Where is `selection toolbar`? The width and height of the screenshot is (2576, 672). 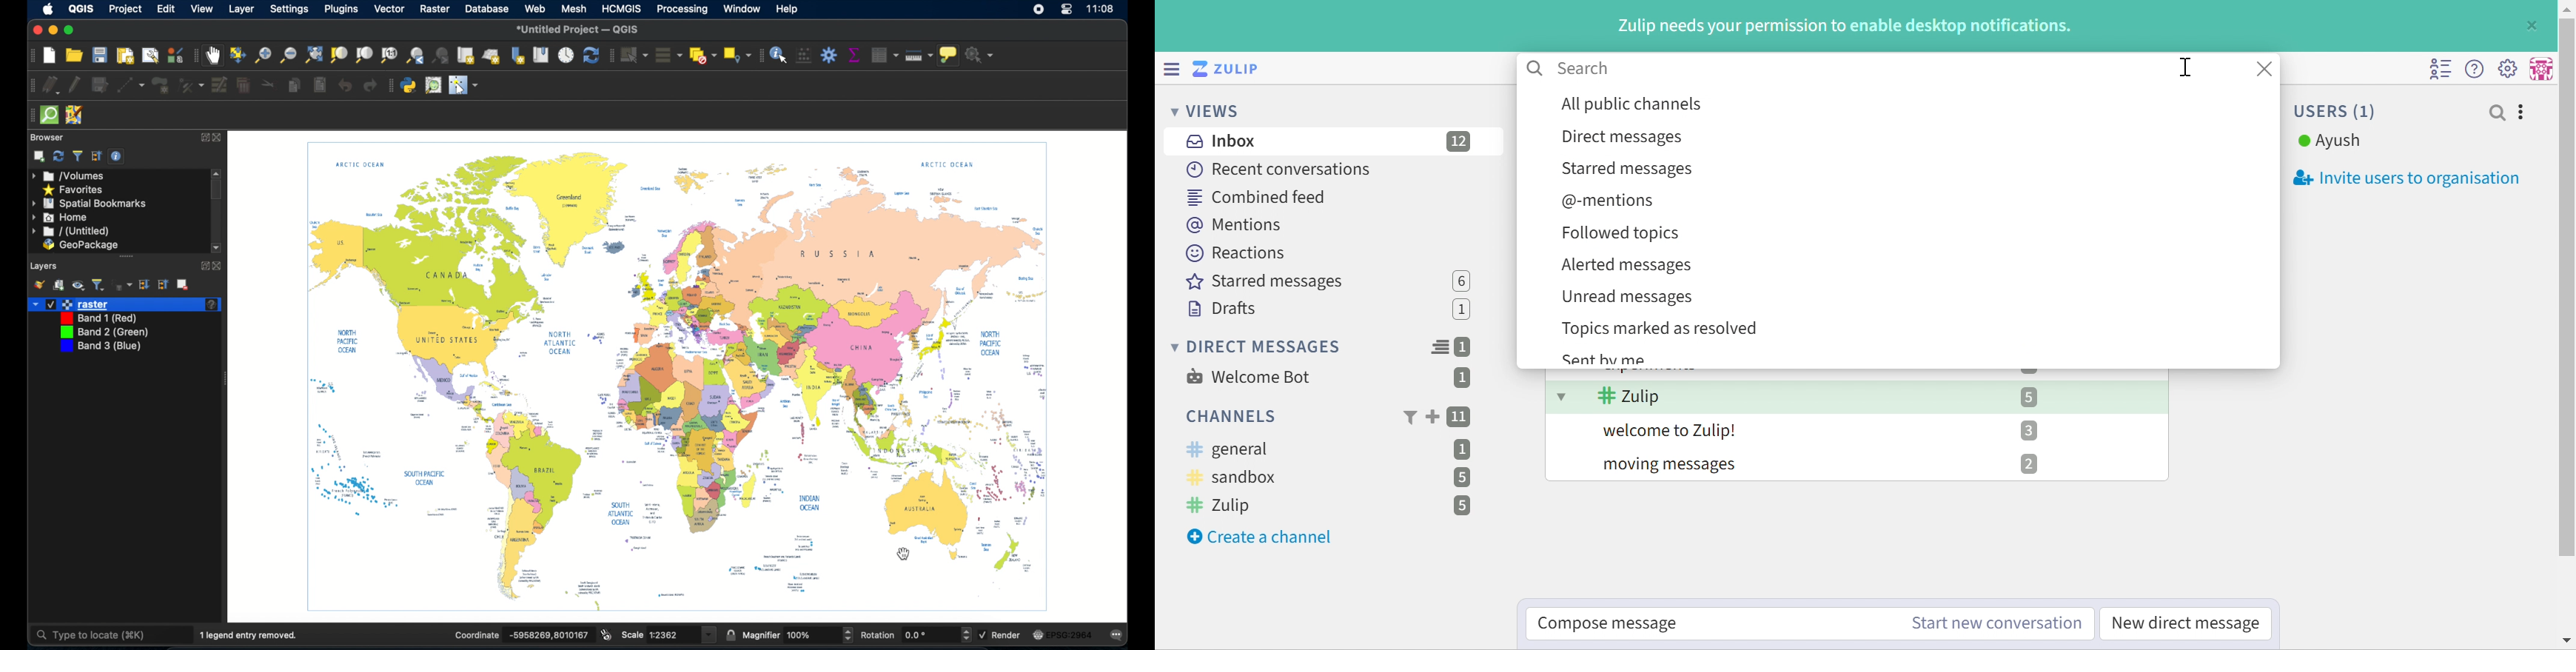
selection toolbar is located at coordinates (611, 55).